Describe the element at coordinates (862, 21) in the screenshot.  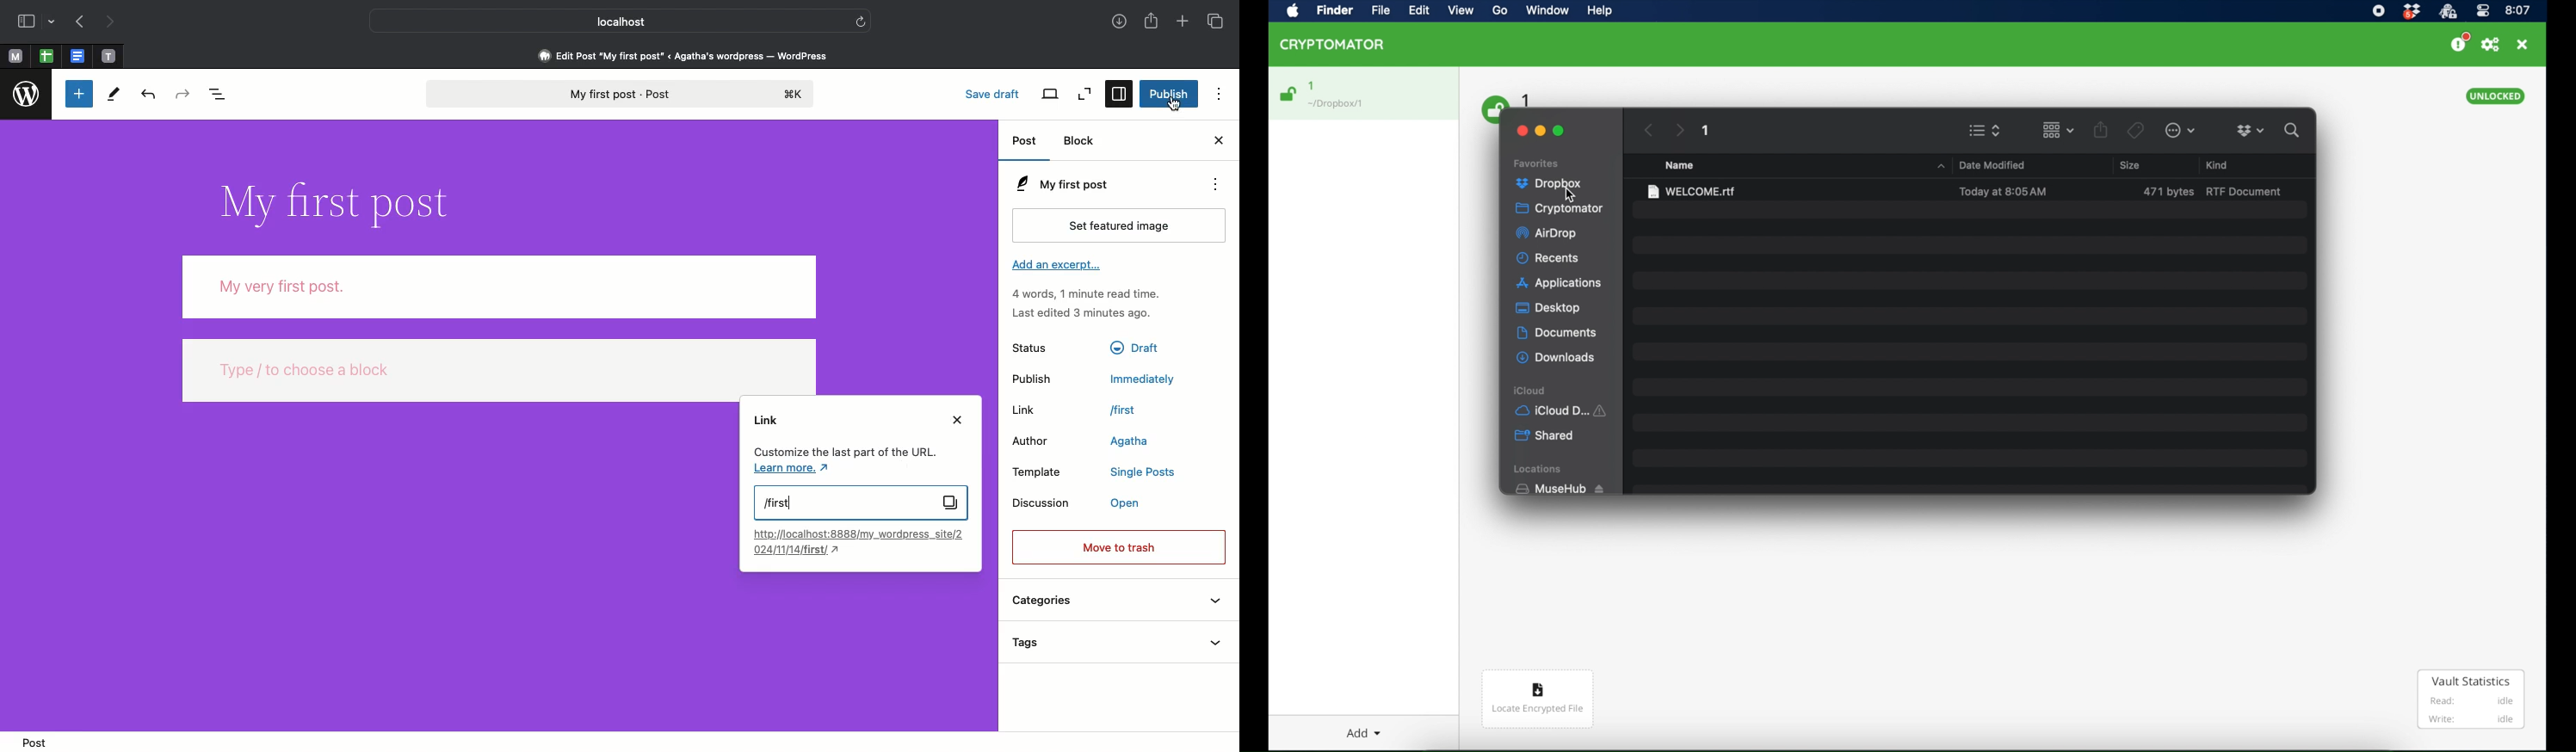
I see `refresh` at that location.